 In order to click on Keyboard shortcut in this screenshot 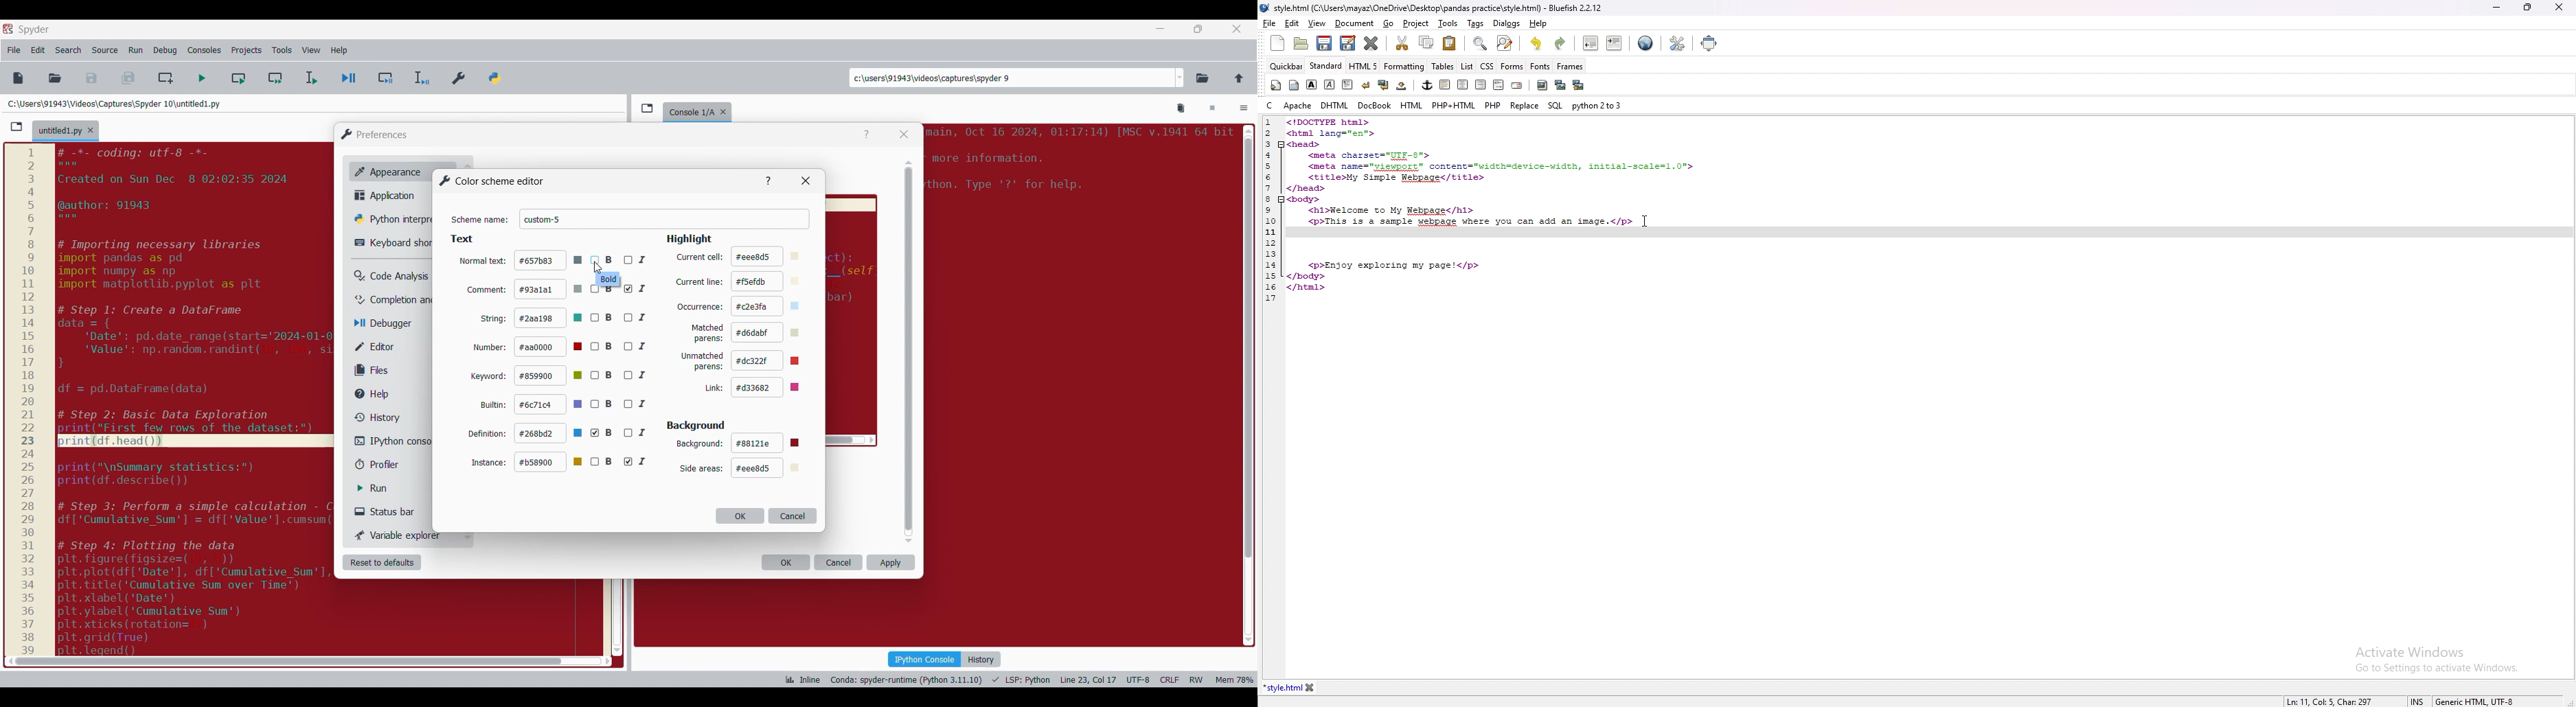, I will do `click(393, 243)`.